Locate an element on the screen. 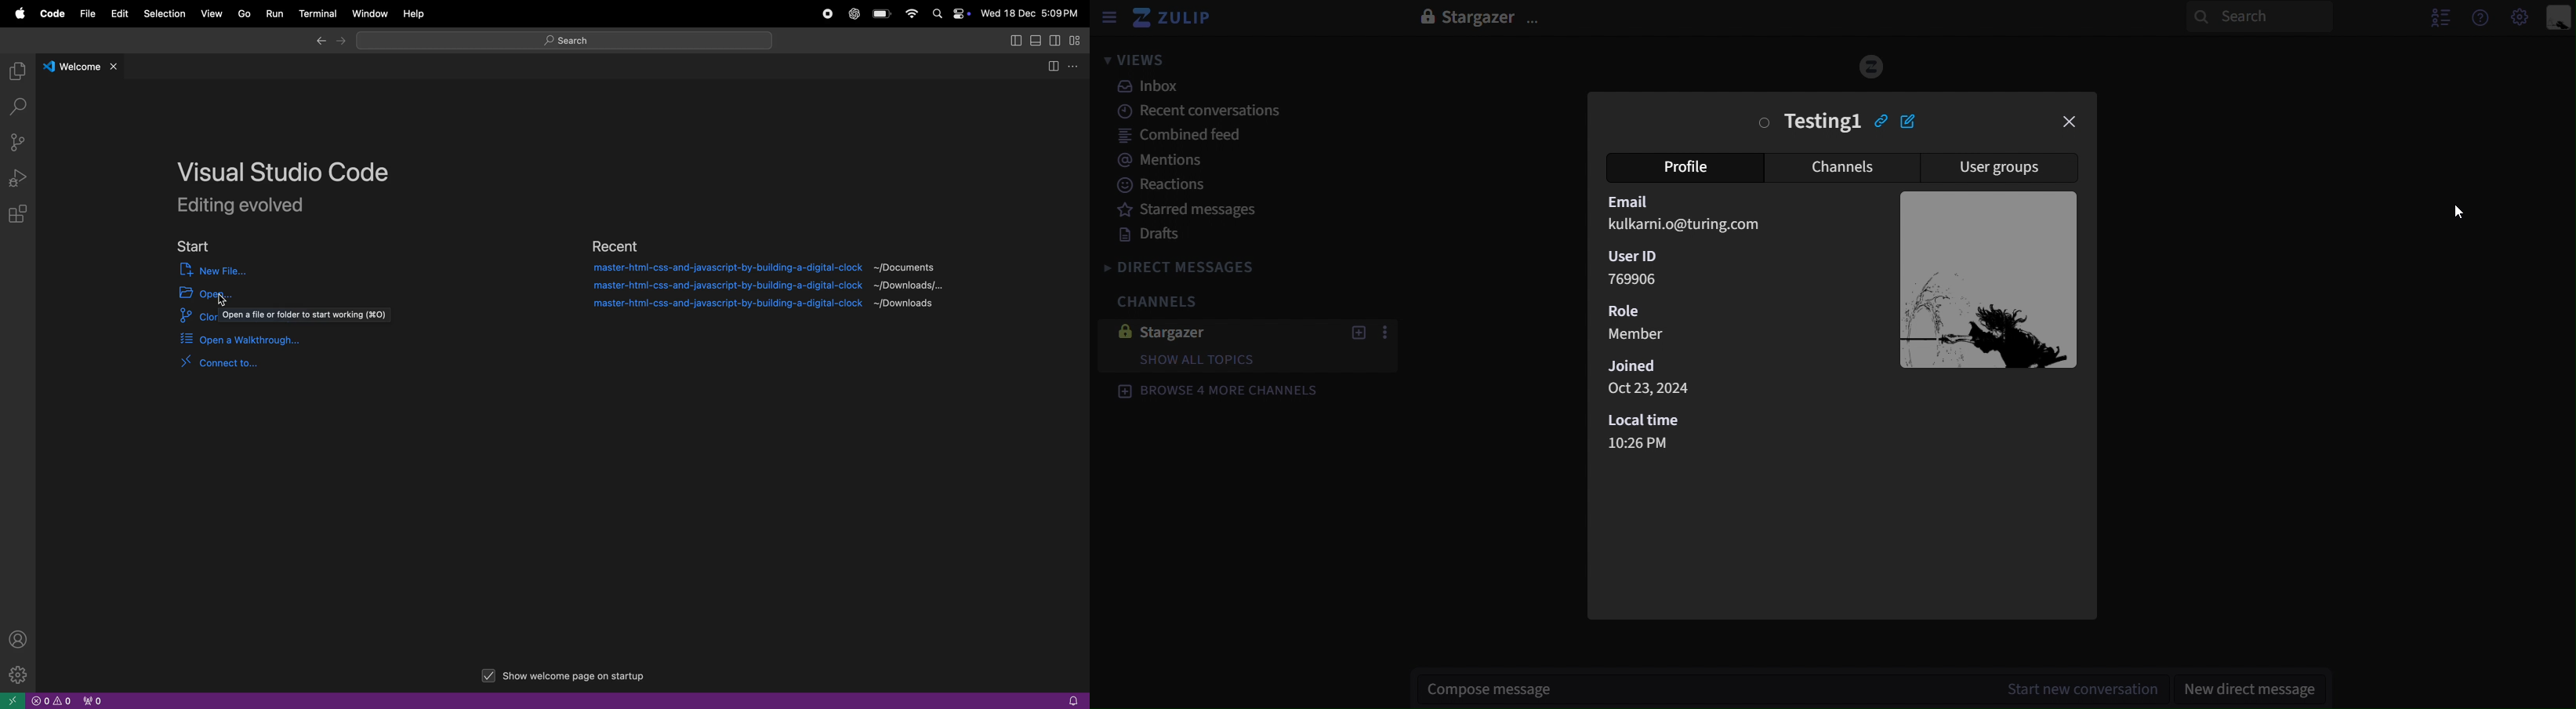 The height and width of the screenshot is (728, 2576). new direct message` is located at coordinates (2255, 691).